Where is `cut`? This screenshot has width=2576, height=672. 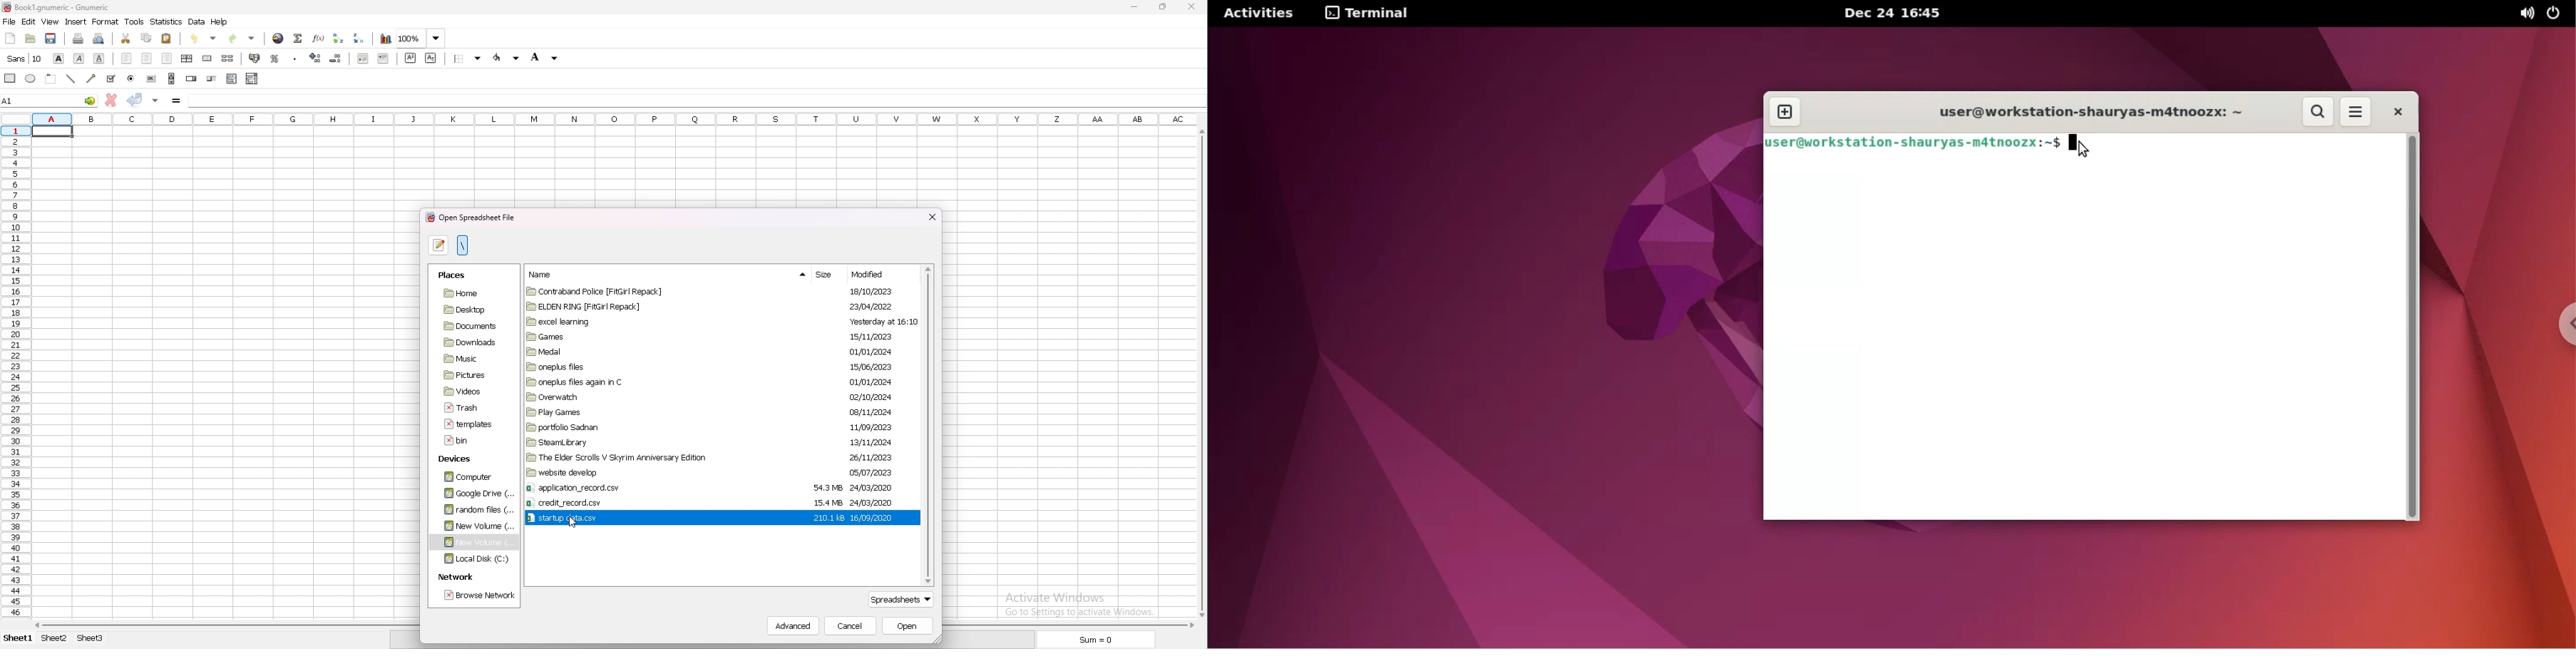
cut is located at coordinates (126, 39).